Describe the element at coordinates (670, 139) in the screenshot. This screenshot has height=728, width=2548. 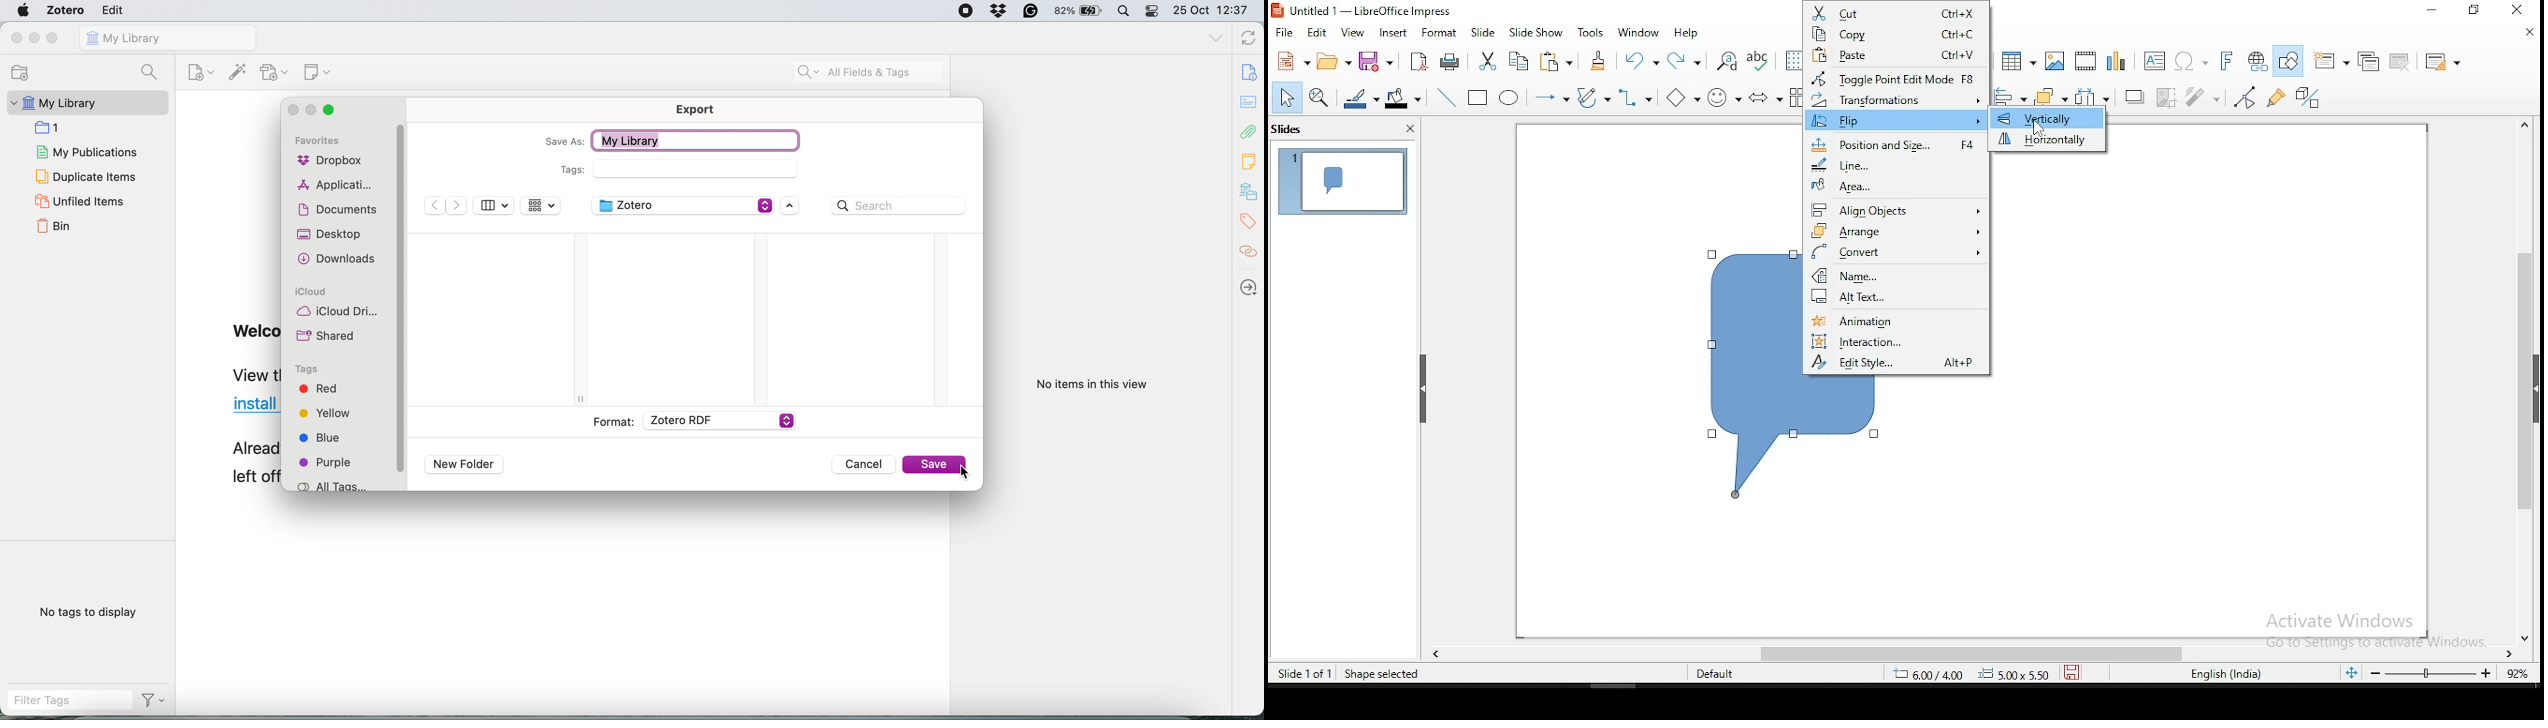
I see `Save As: My Library` at that location.